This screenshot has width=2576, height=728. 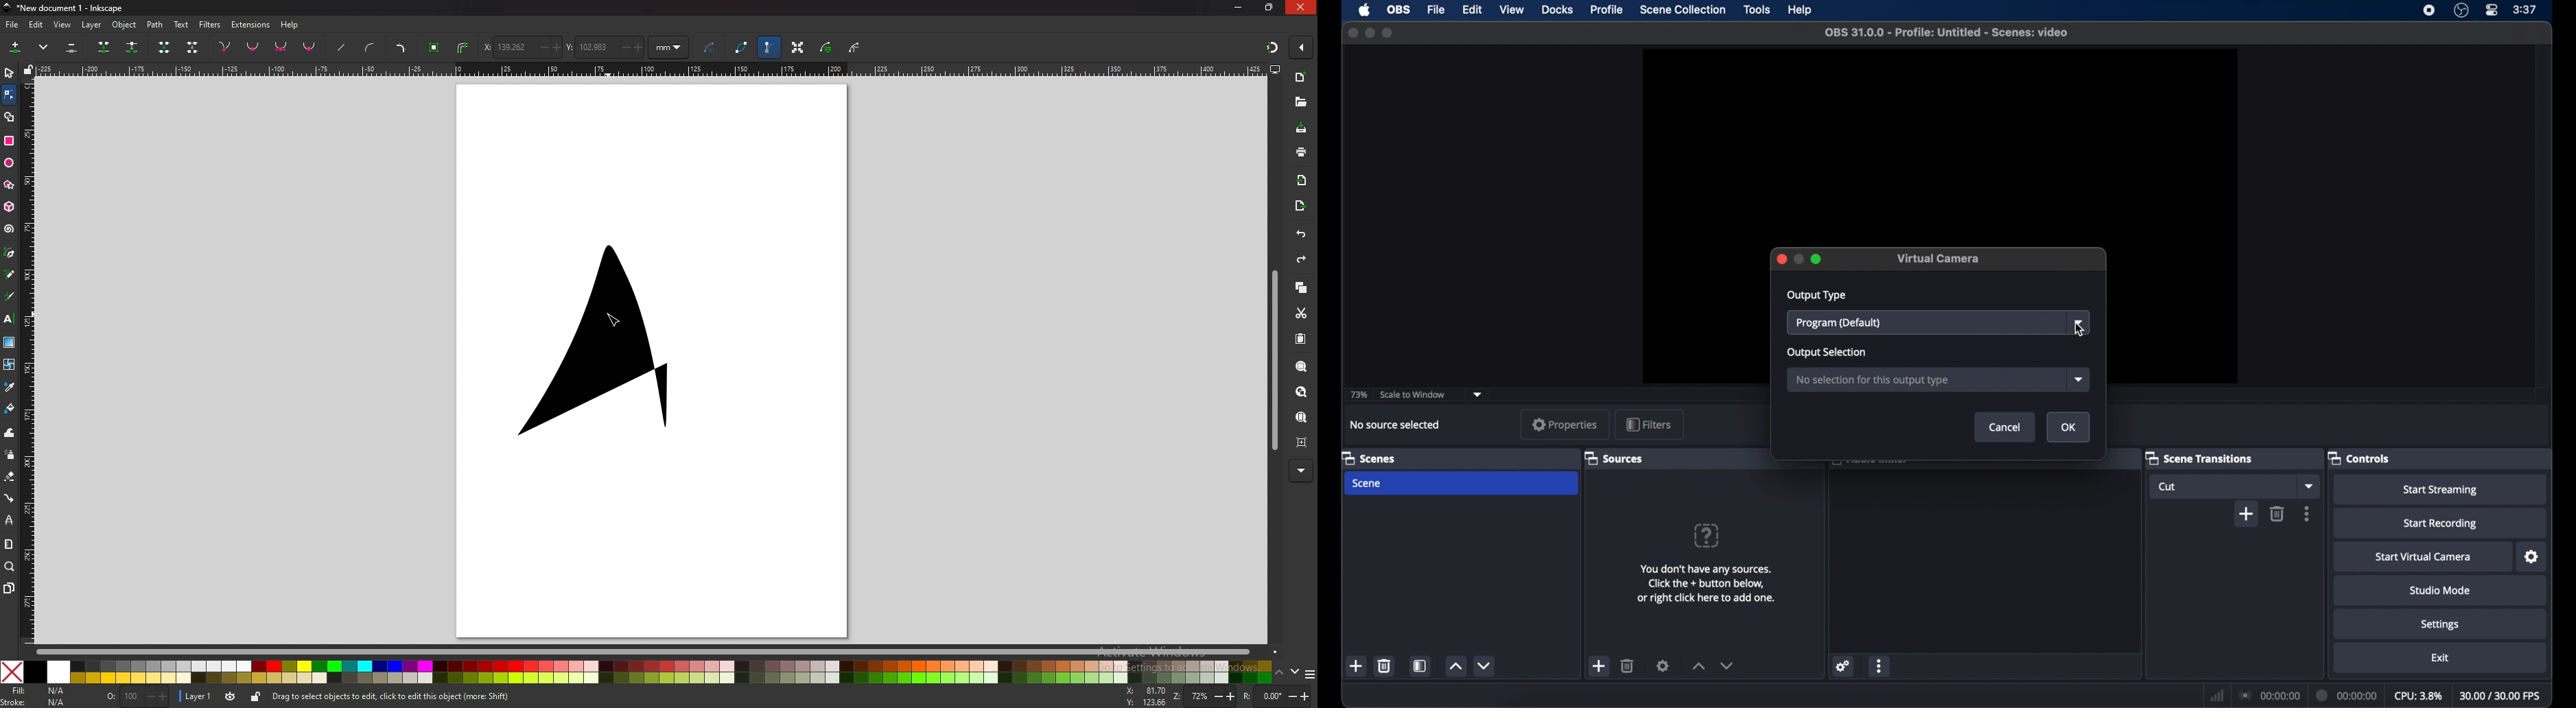 I want to click on output selection, so click(x=1826, y=352).